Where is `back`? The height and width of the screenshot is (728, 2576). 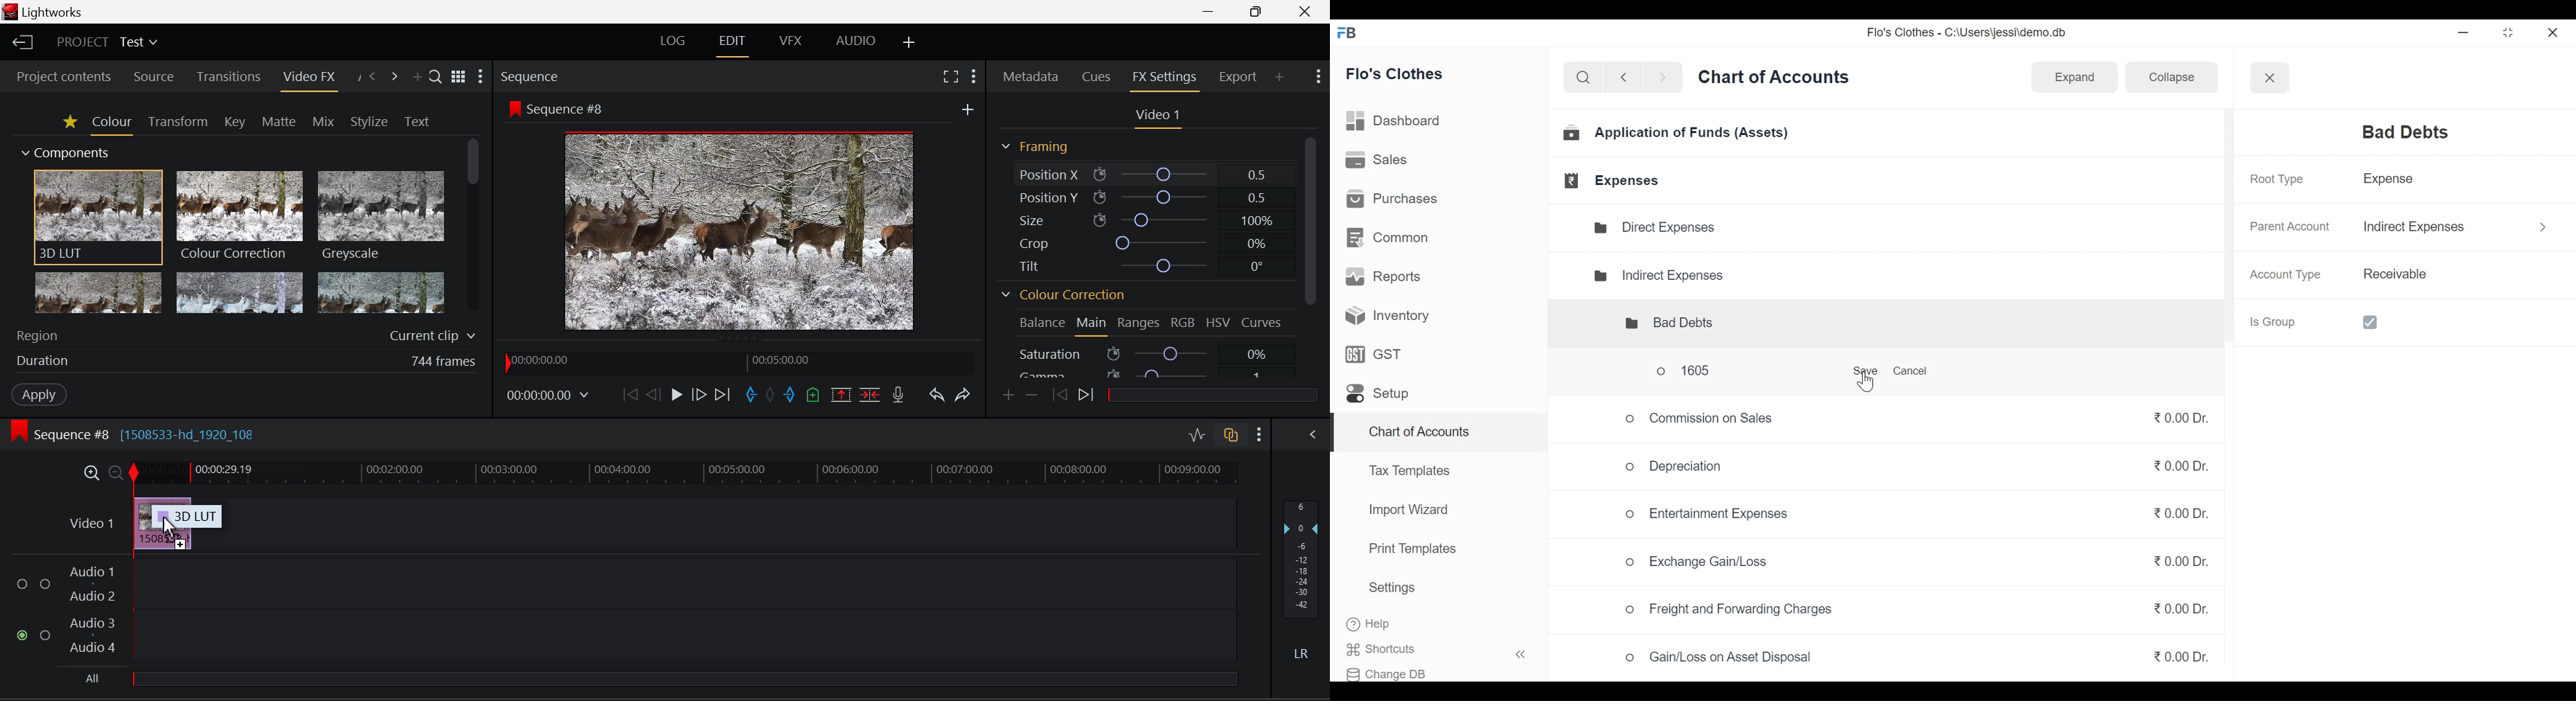 back is located at coordinates (1628, 79).